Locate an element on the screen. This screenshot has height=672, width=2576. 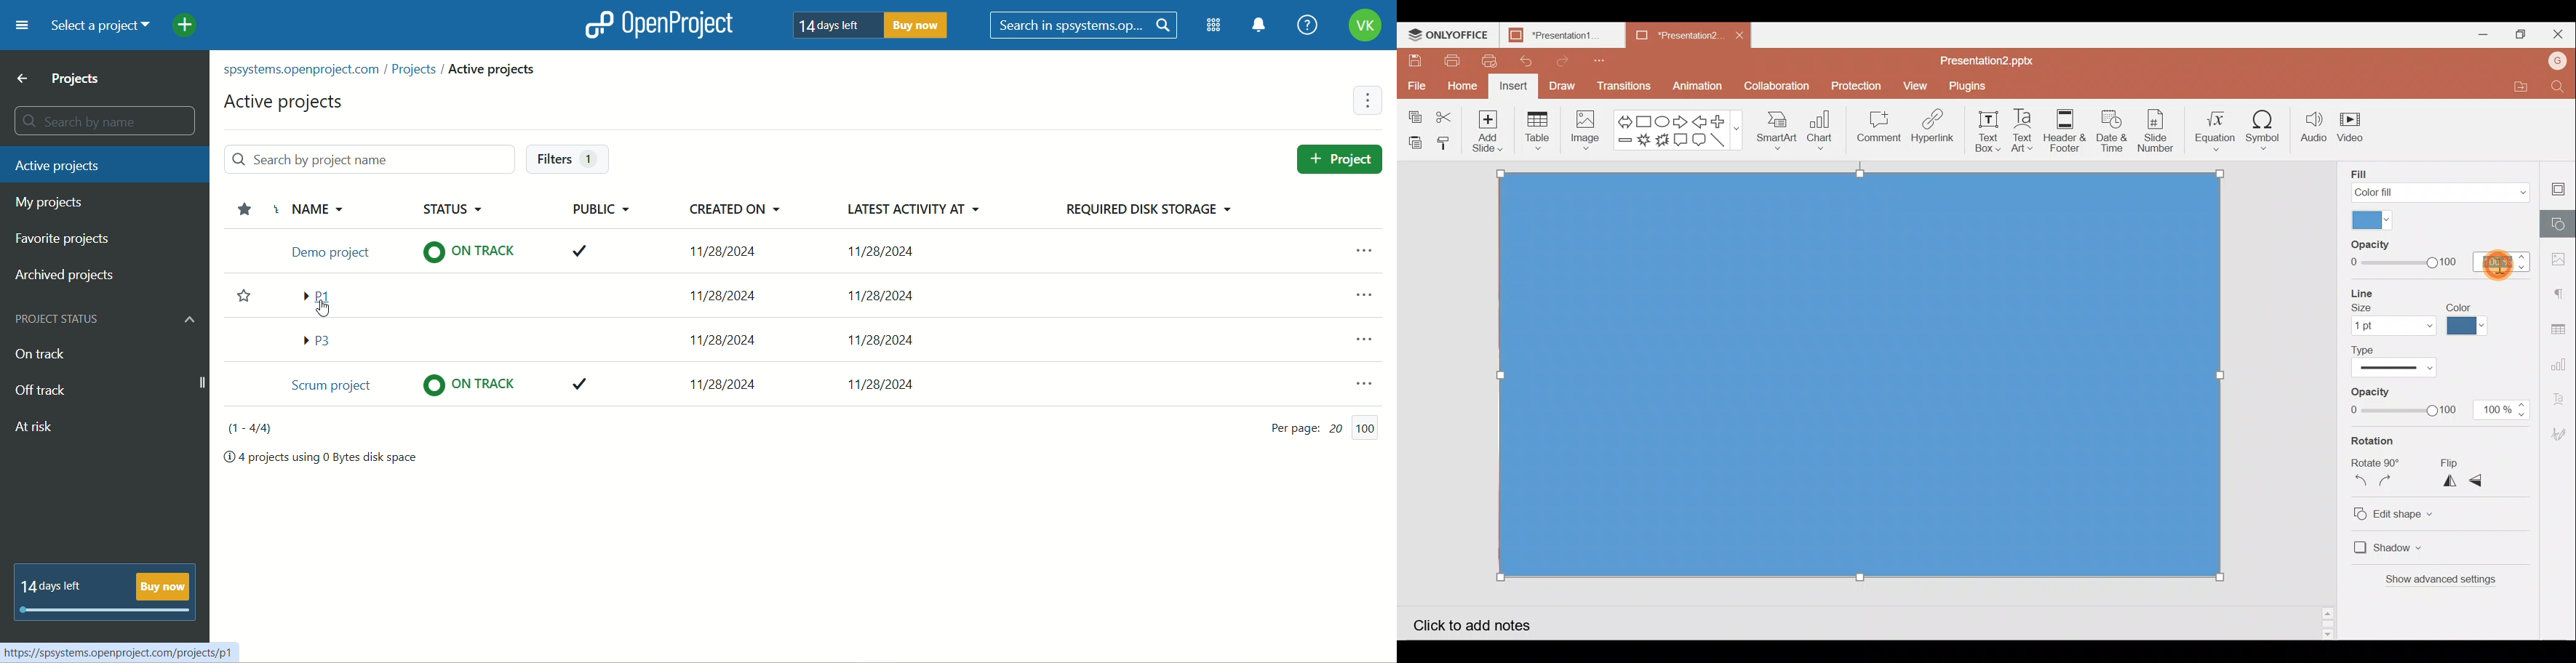
Left right arrow is located at coordinates (1624, 118).